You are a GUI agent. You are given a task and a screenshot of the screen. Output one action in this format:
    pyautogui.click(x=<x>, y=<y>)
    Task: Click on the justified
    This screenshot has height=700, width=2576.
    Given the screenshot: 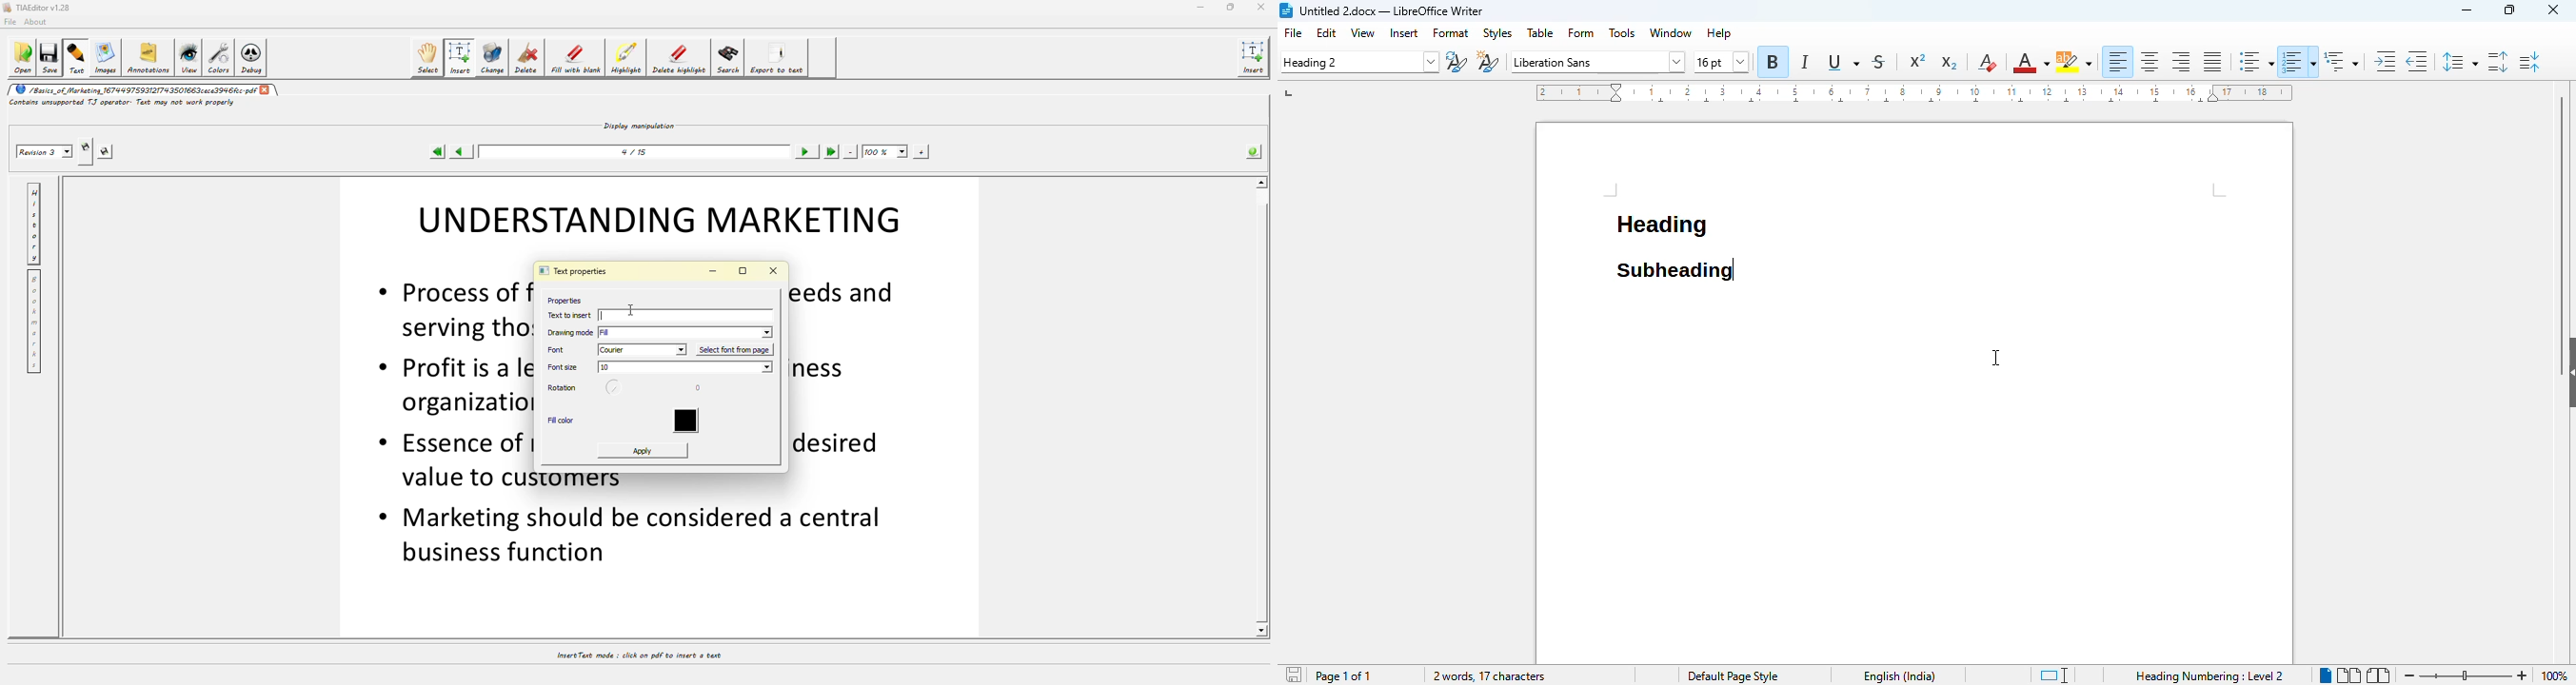 What is the action you would take?
    pyautogui.click(x=2212, y=61)
    